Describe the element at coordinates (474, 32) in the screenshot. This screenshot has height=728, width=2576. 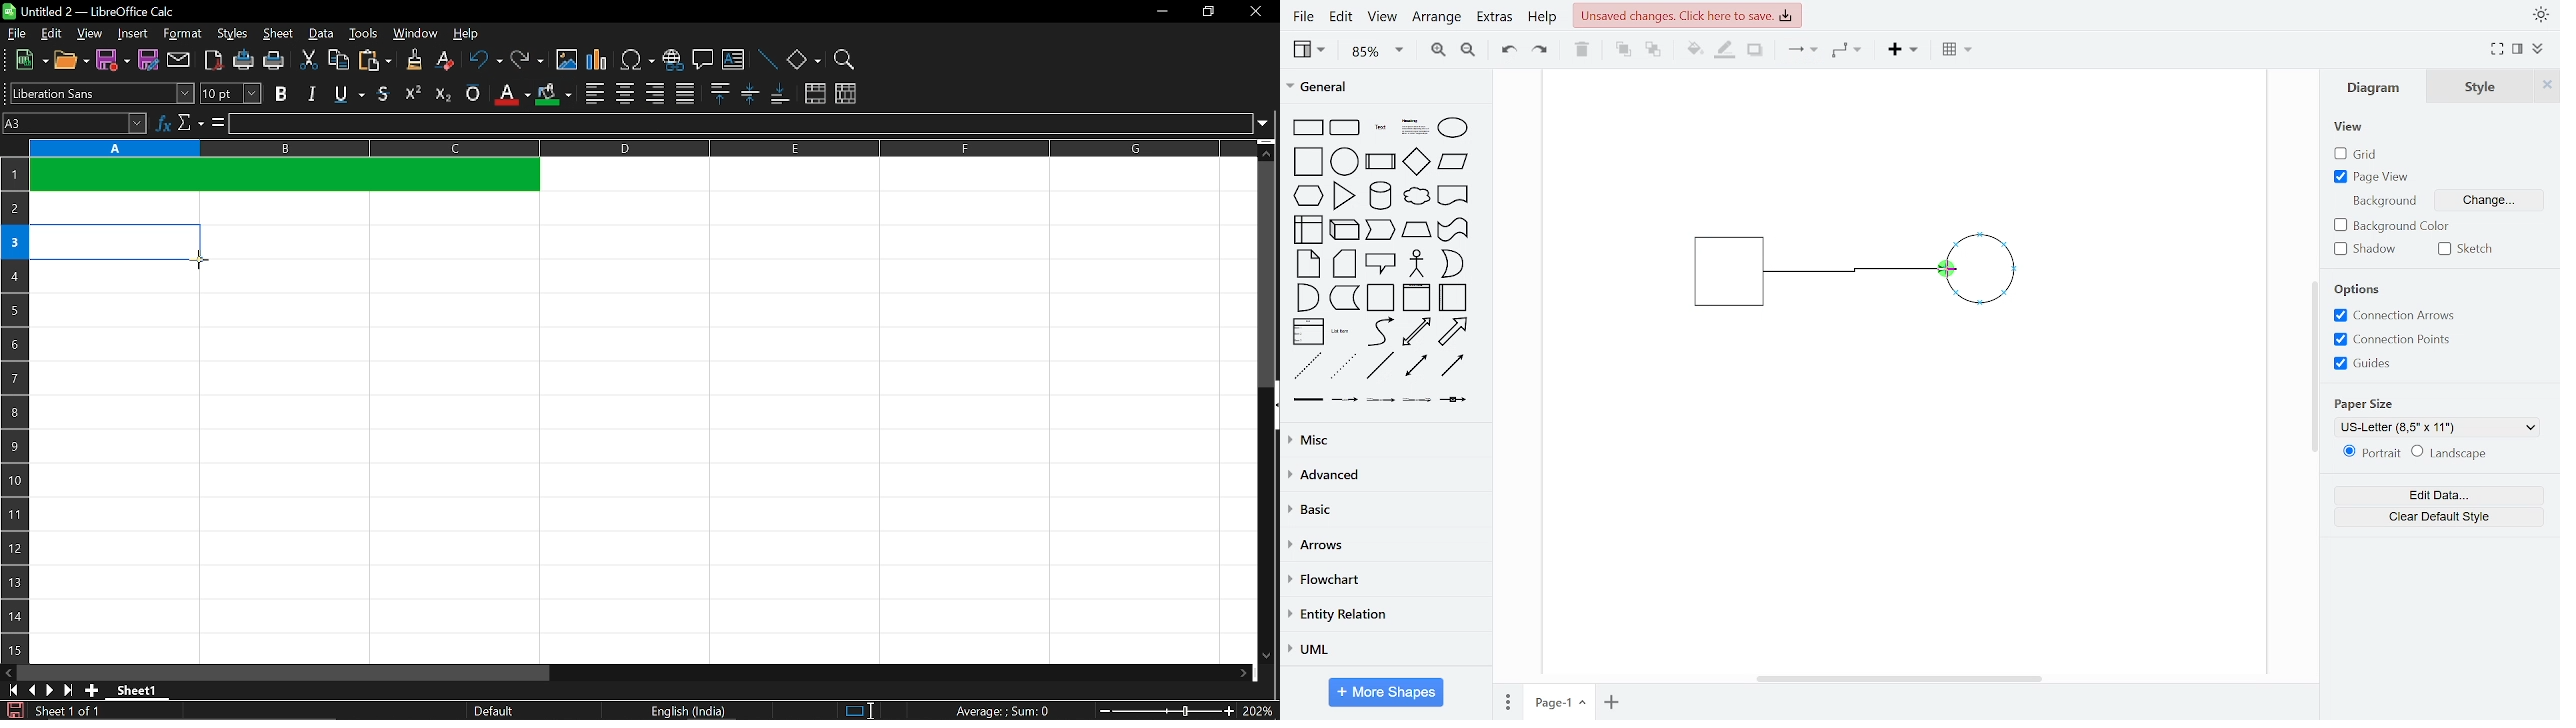
I see `help` at that location.